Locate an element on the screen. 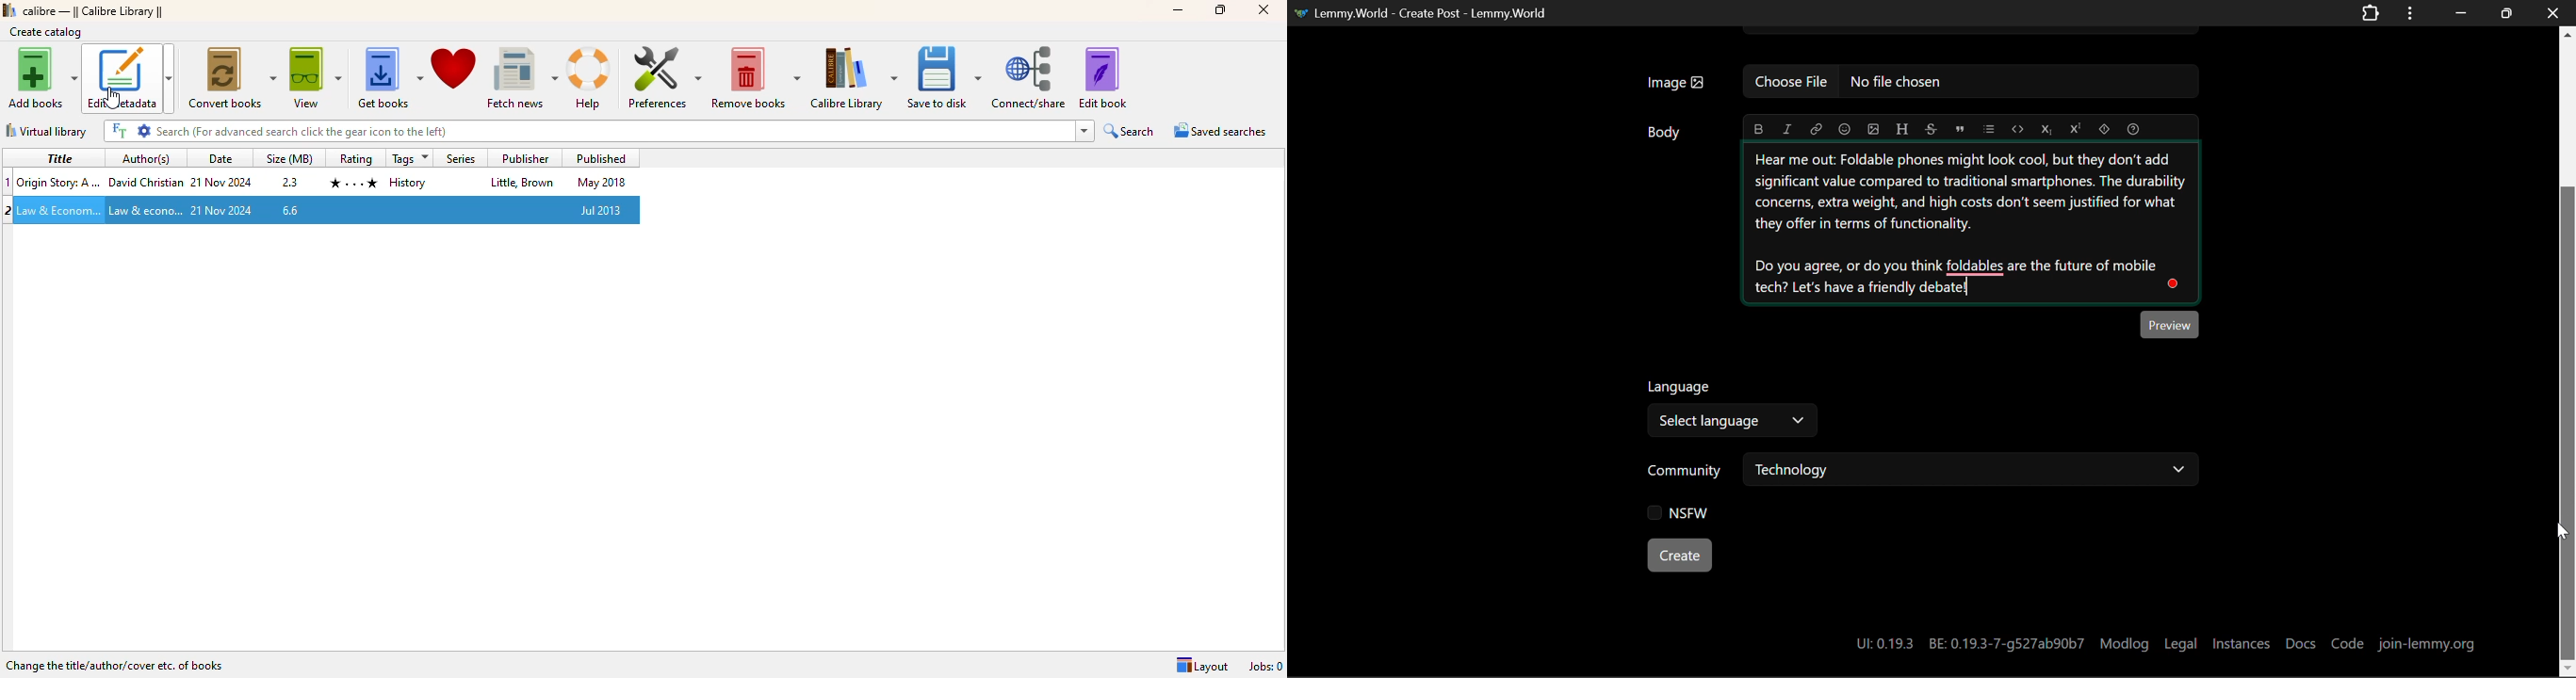 The height and width of the screenshot is (700, 2576). published is located at coordinates (600, 210).